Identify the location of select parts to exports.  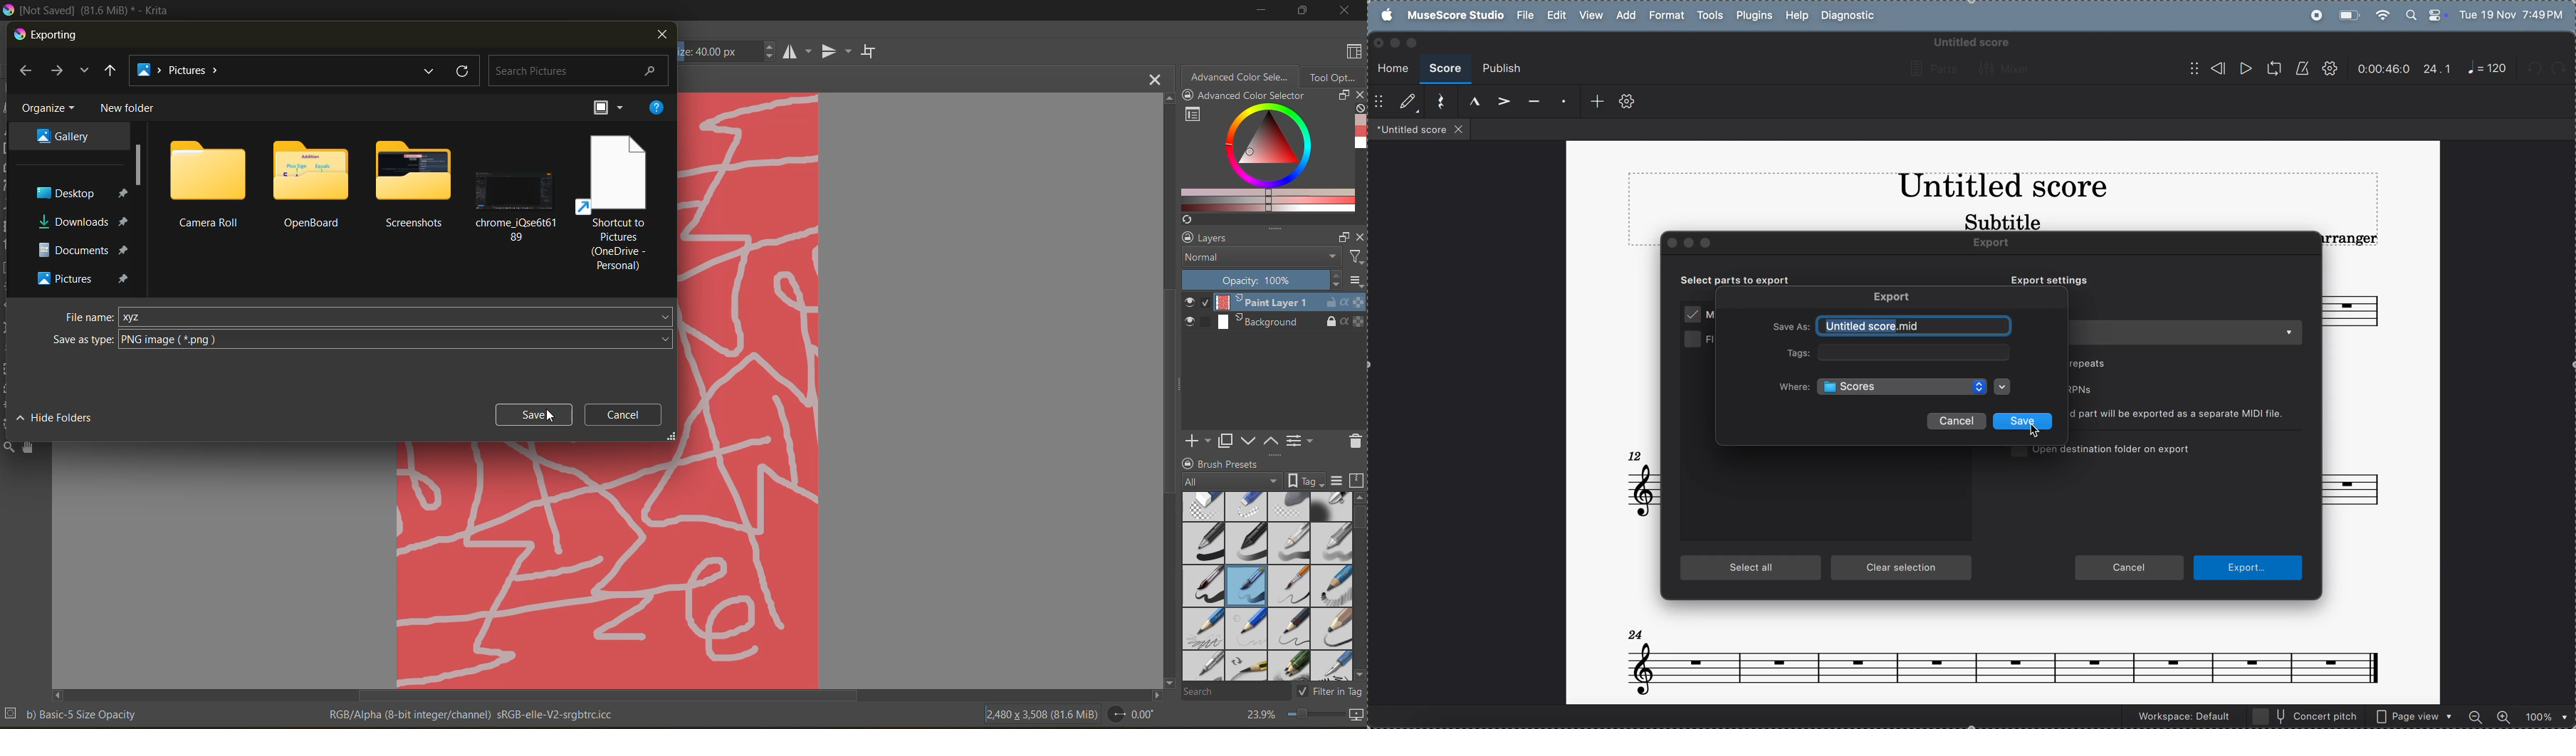
(1747, 279).